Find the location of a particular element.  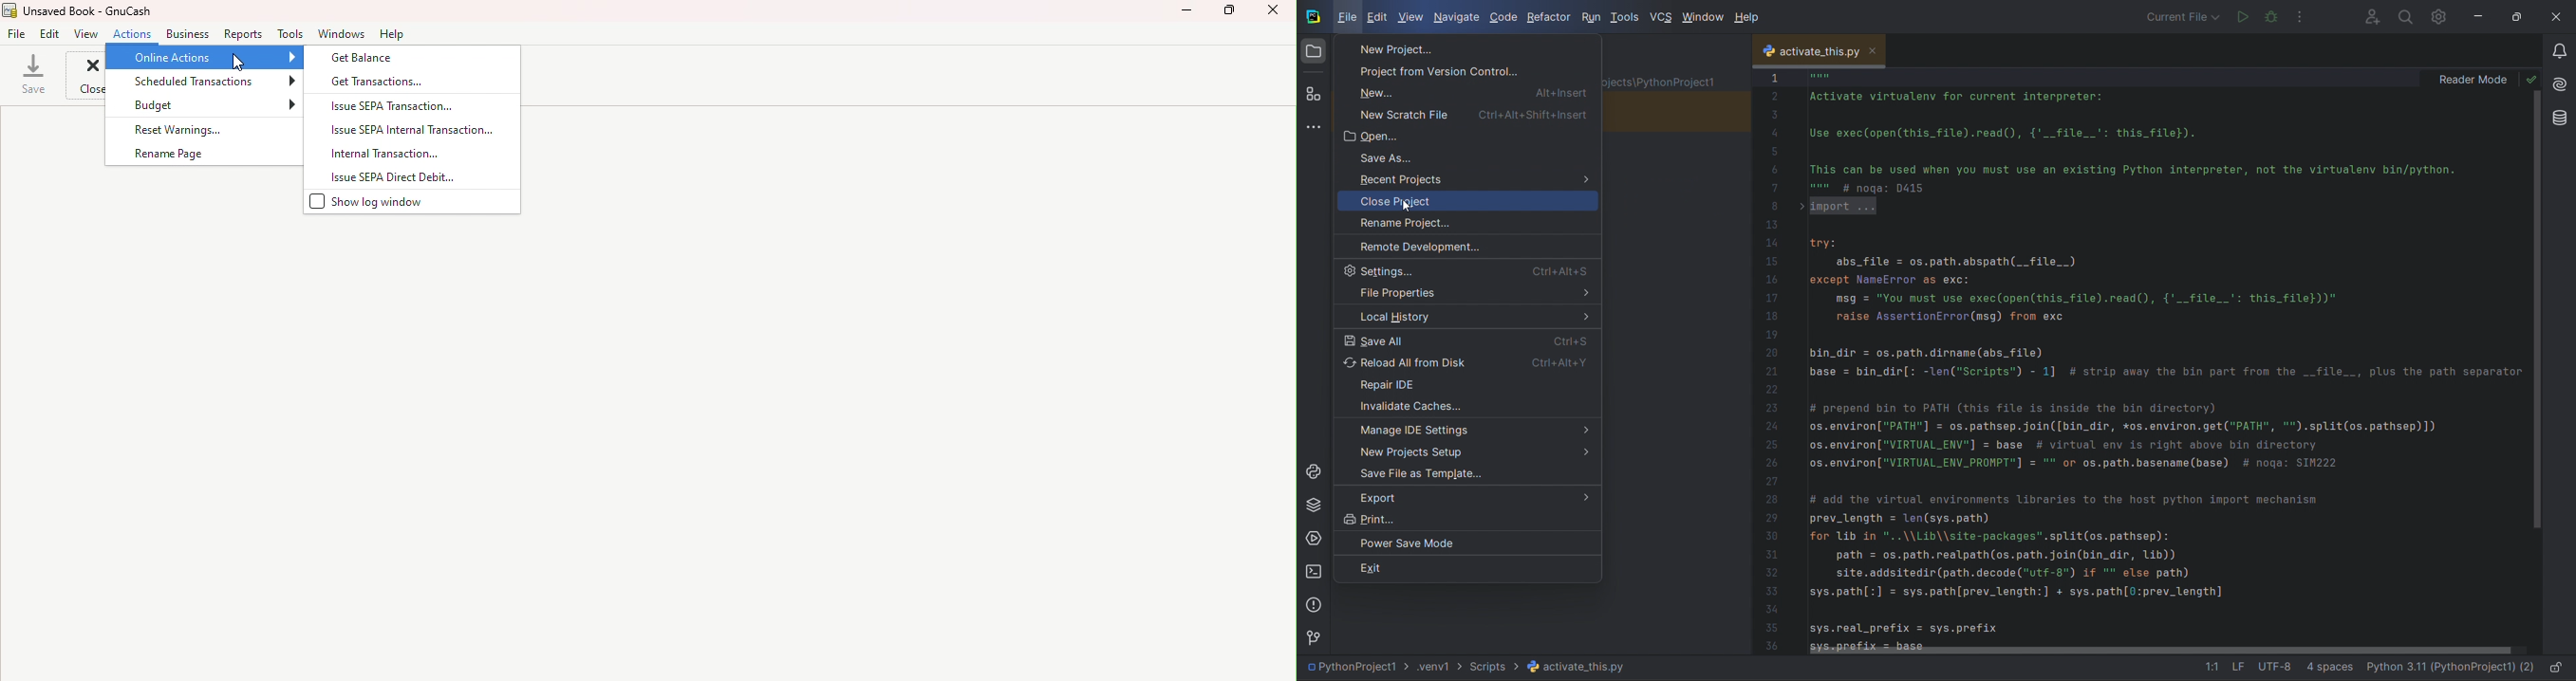

Help is located at coordinates (393, 35).